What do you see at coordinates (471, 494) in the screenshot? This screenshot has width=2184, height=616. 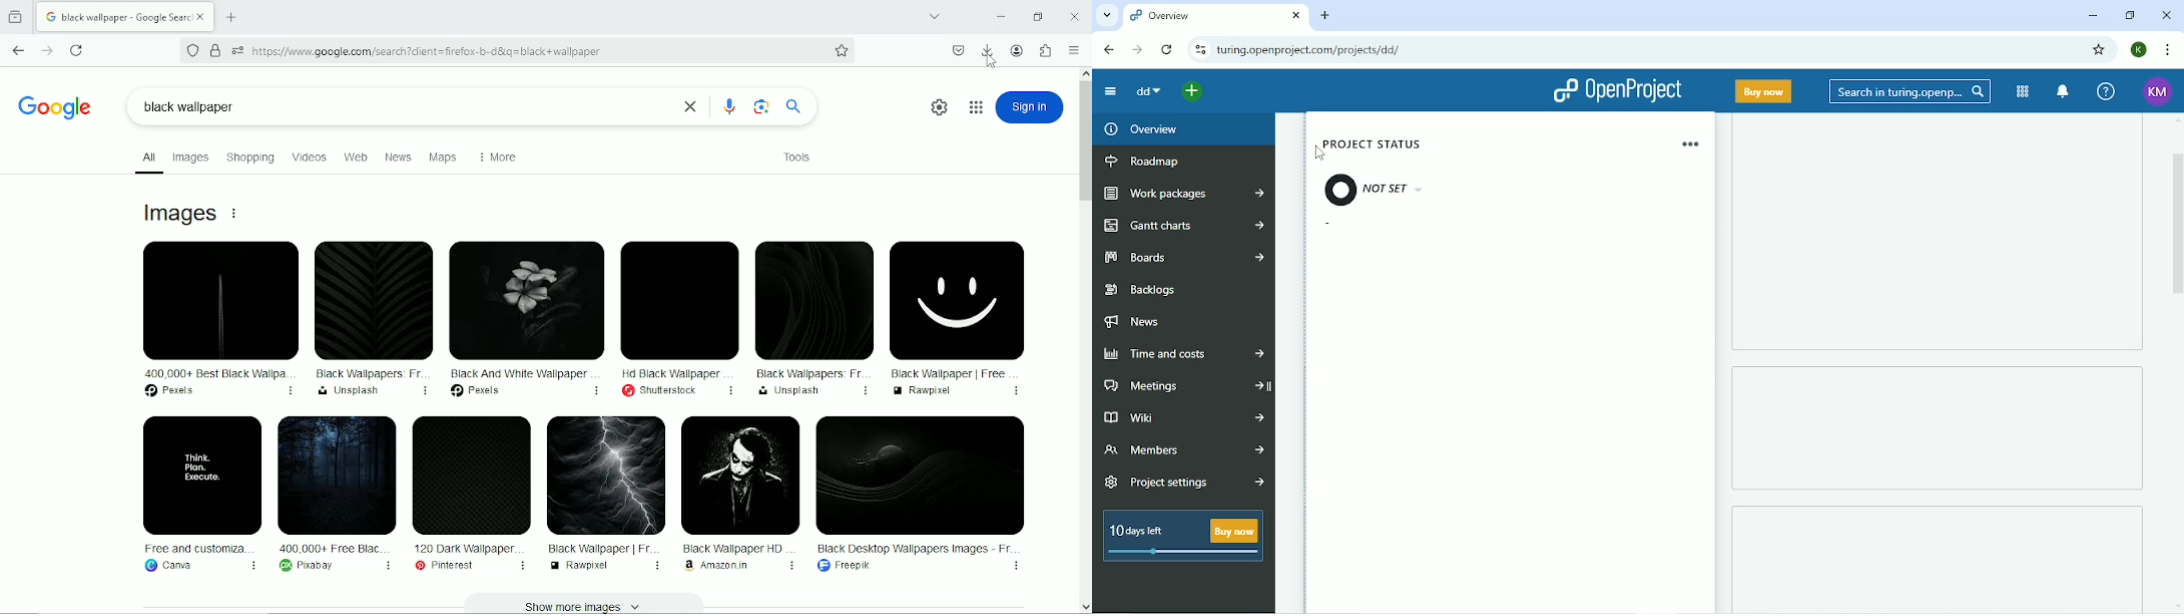 I see `120 Dark Wallpaper` at bounding box center [471, 494].